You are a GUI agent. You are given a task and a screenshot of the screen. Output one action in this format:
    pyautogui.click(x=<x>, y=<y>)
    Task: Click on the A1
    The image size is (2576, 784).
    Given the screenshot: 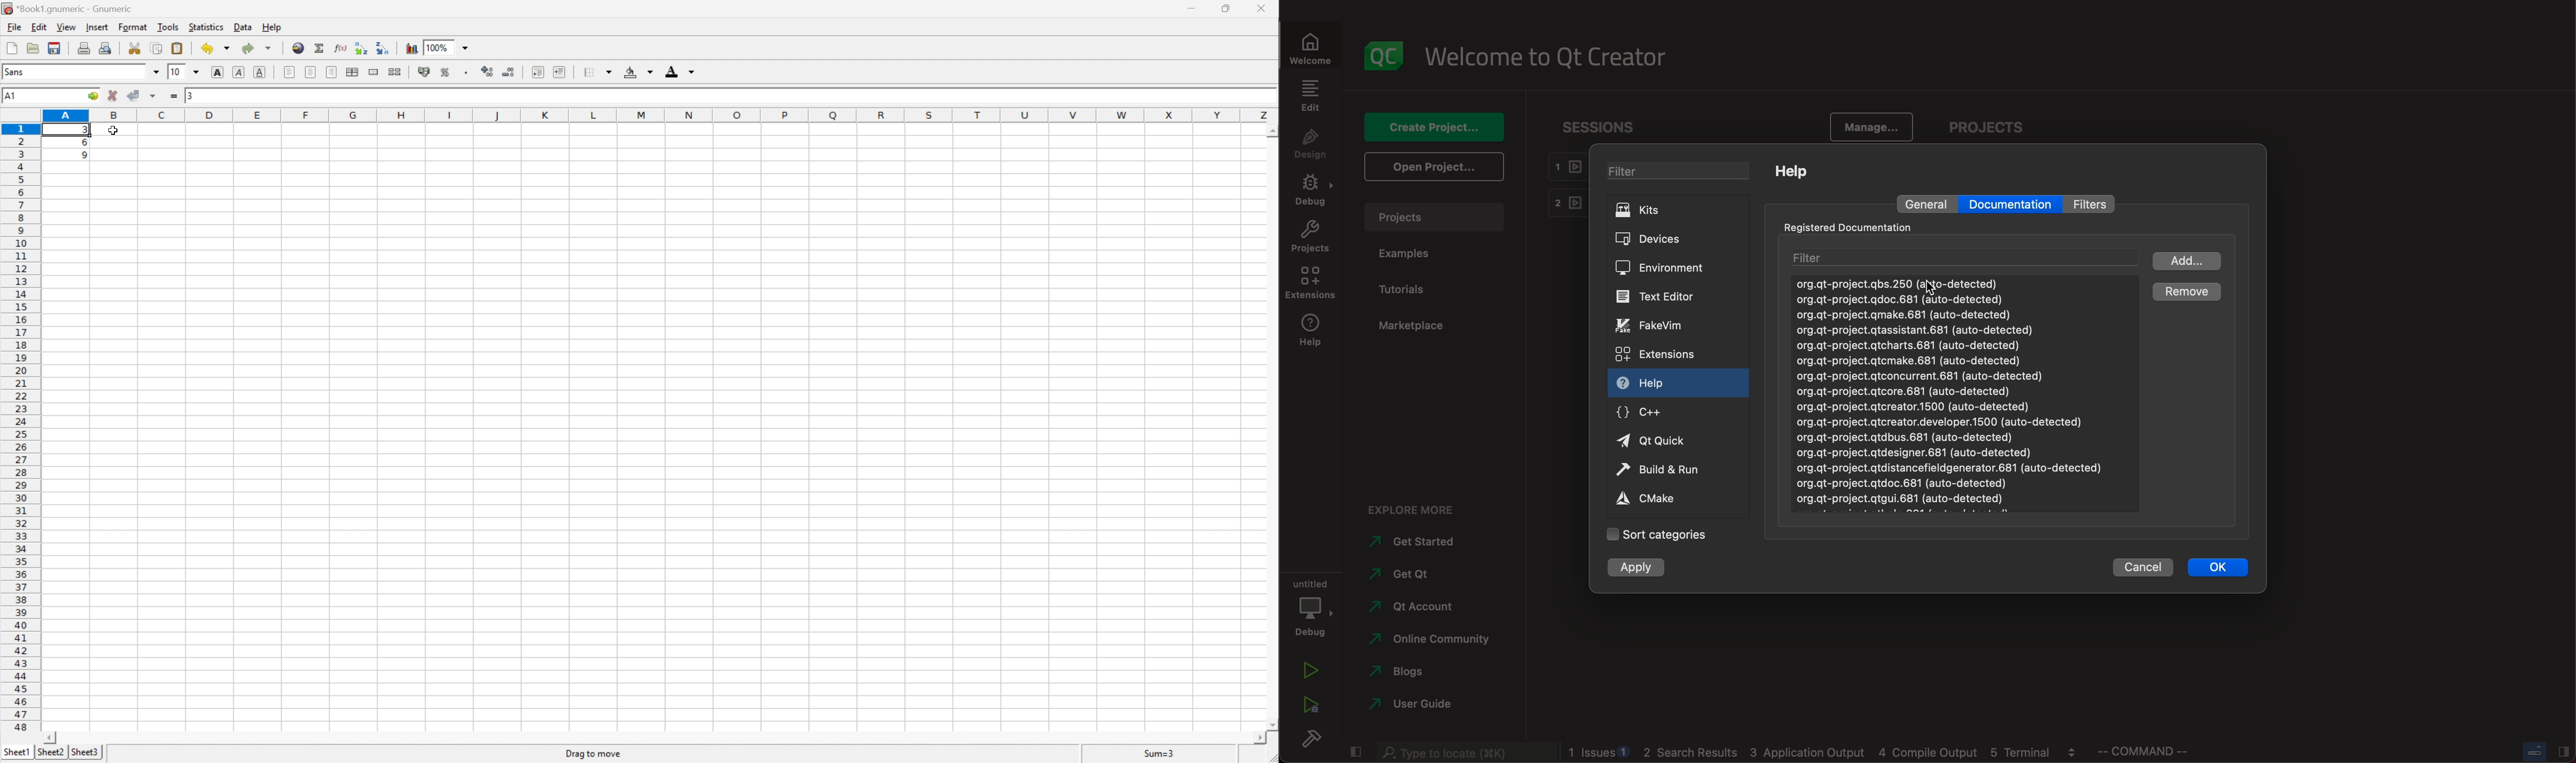 What is the action you would take?
    pyautogui.click(x=9, y=97)
    